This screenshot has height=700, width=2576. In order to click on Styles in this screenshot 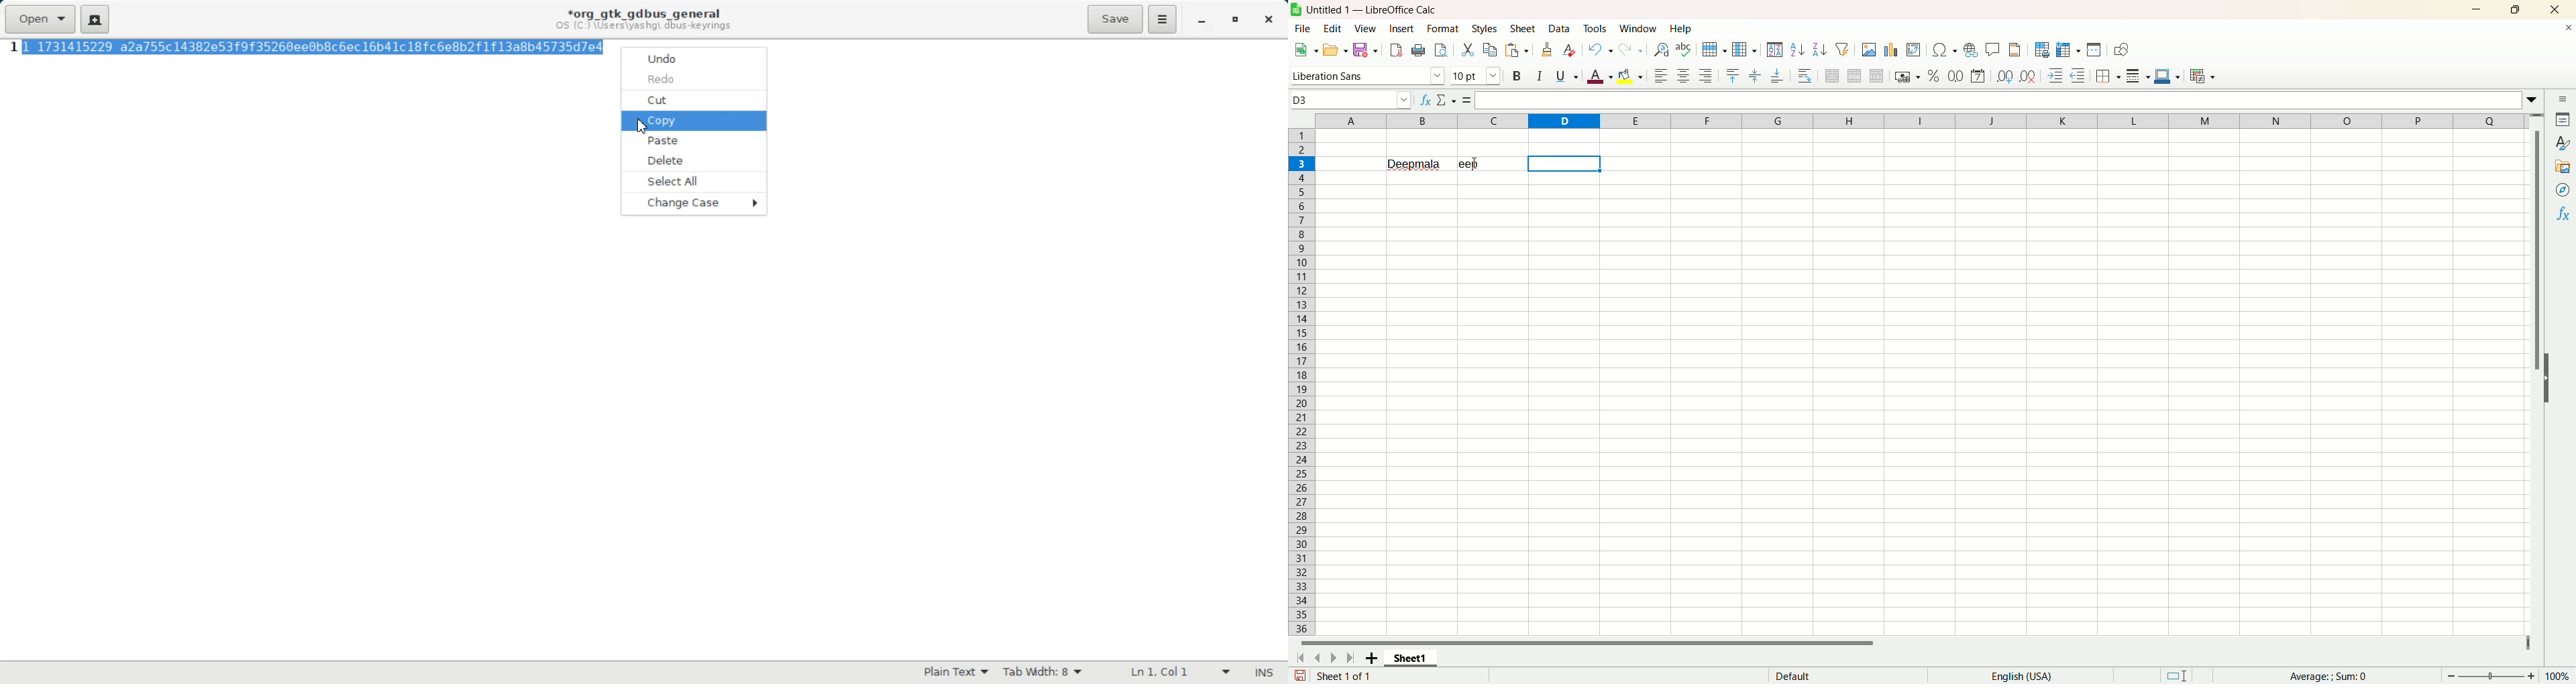, I will do `click(2563, 144)`.